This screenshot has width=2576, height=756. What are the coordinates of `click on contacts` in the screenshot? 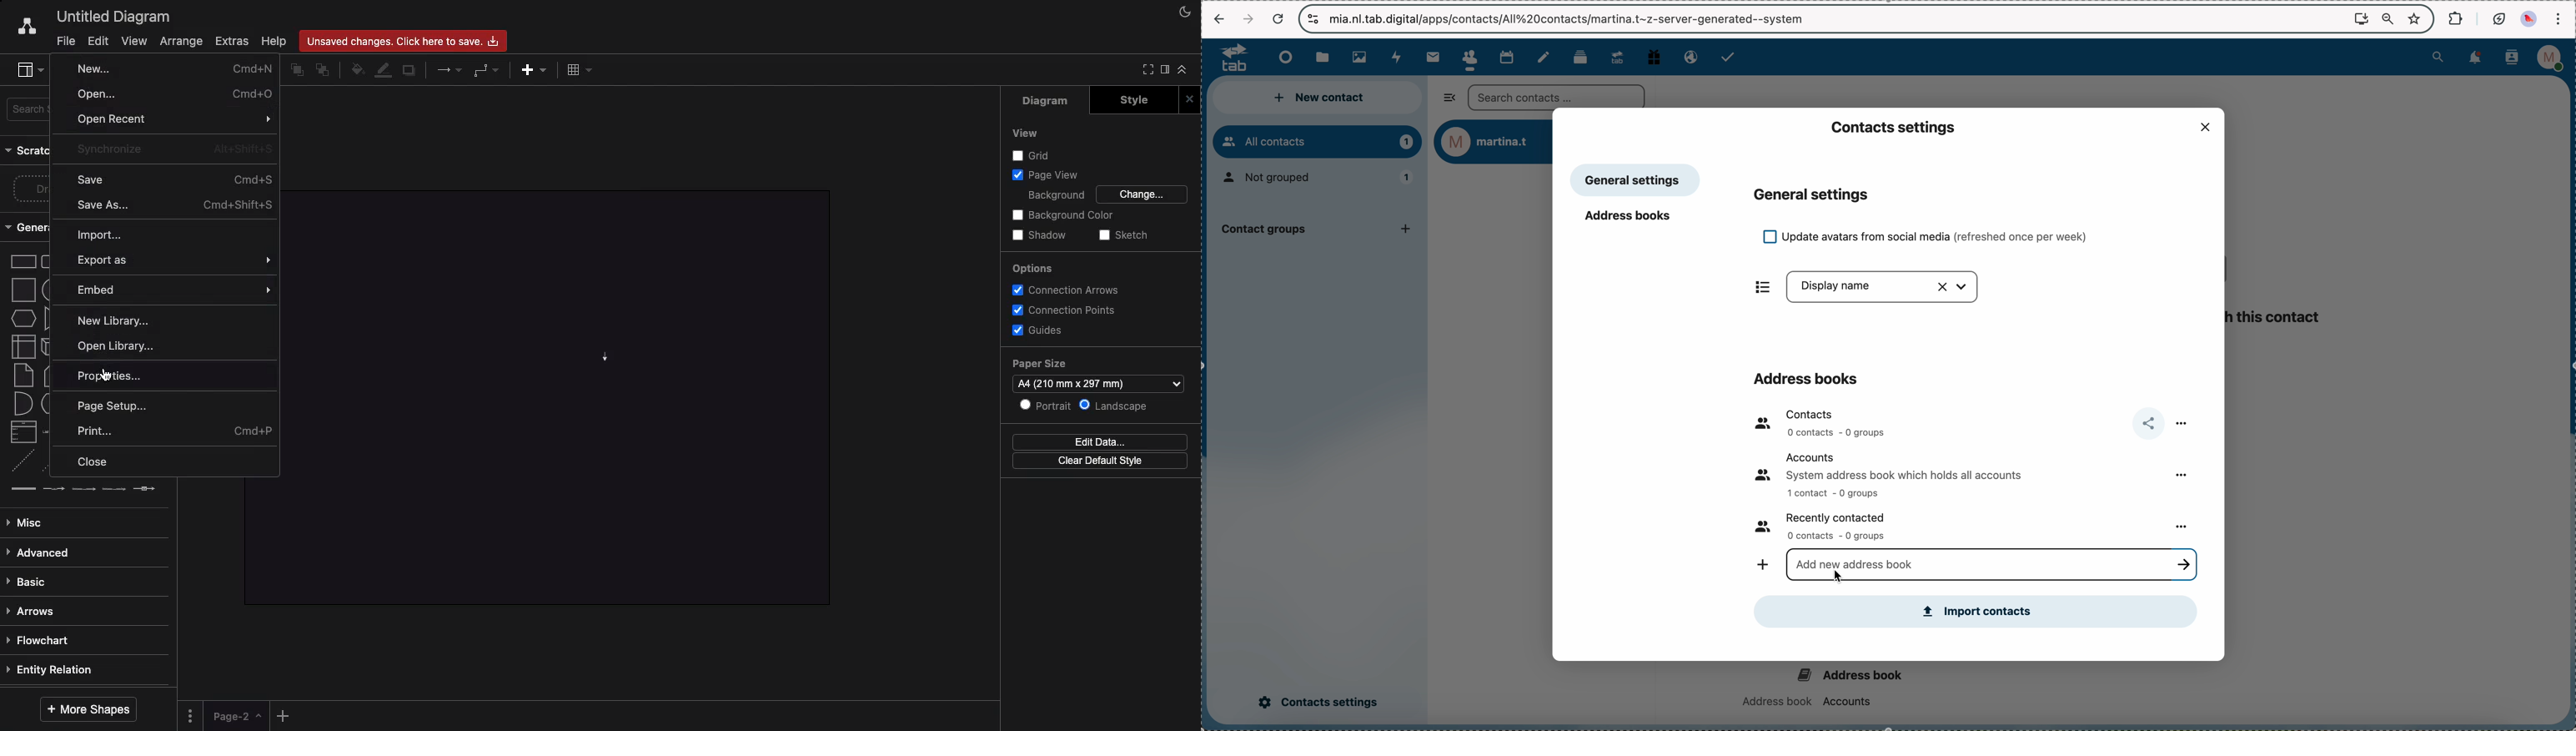 It's located at (1469, 57).